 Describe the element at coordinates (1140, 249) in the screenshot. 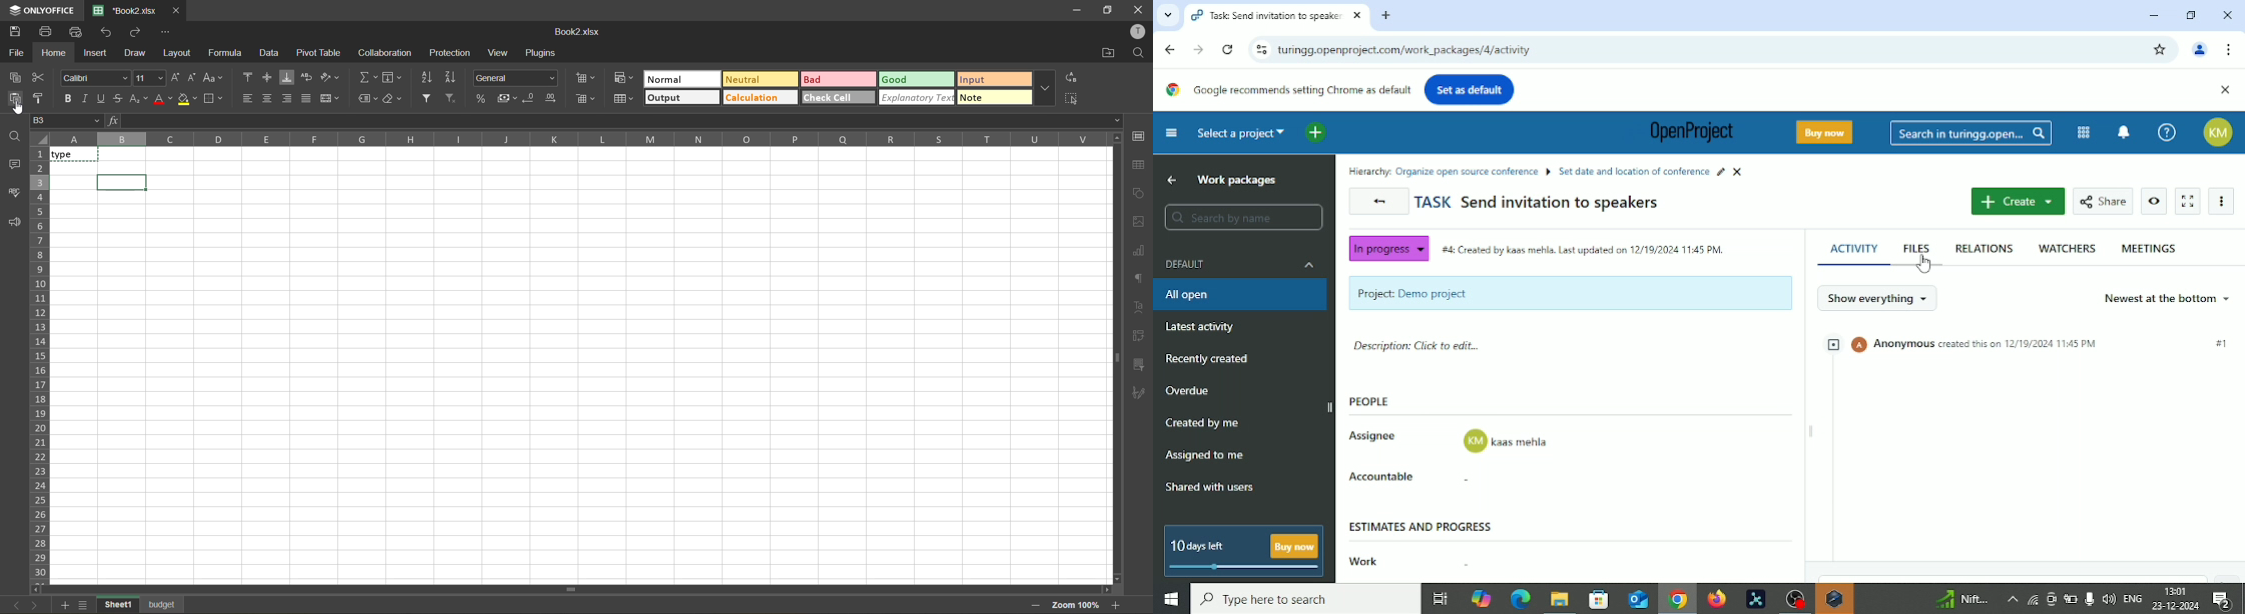

I see `charts` at that location.